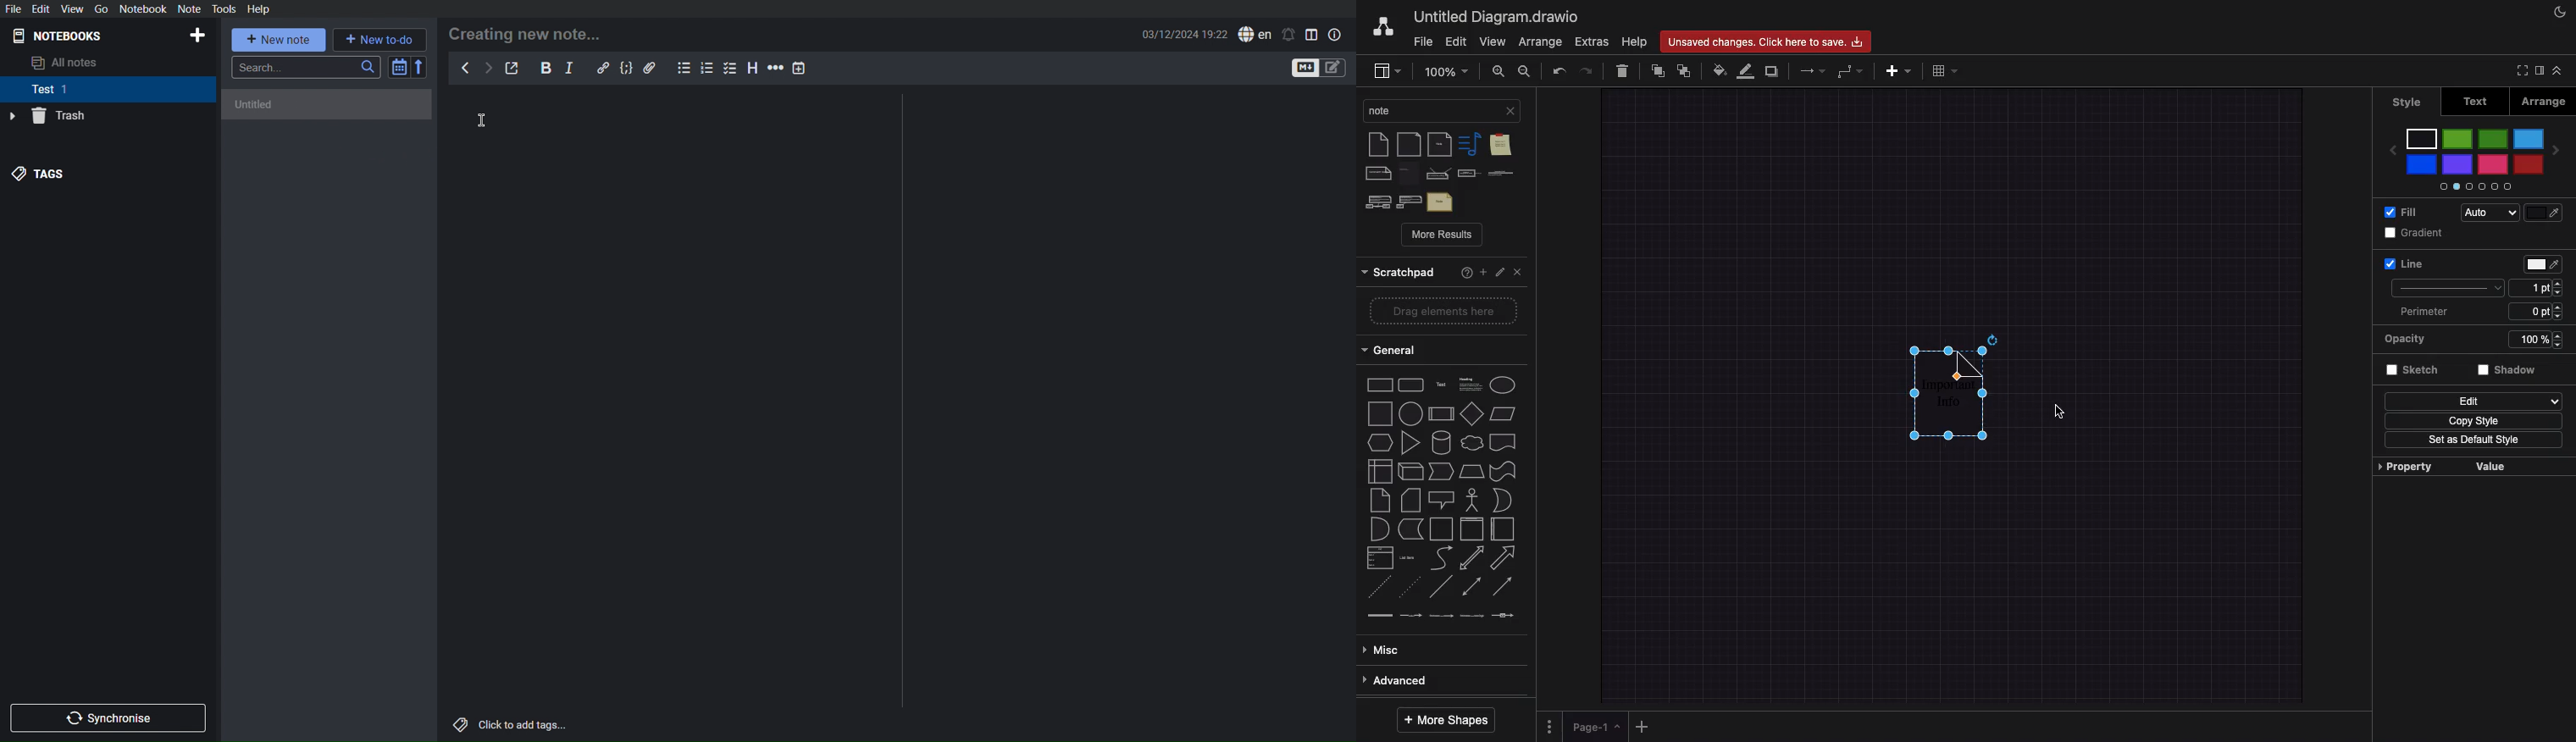 The image size is (2576, 756). What do you see at coordinates (1504, 501) in the screenshot?
I see `and` at bounding box center [1504, 501].